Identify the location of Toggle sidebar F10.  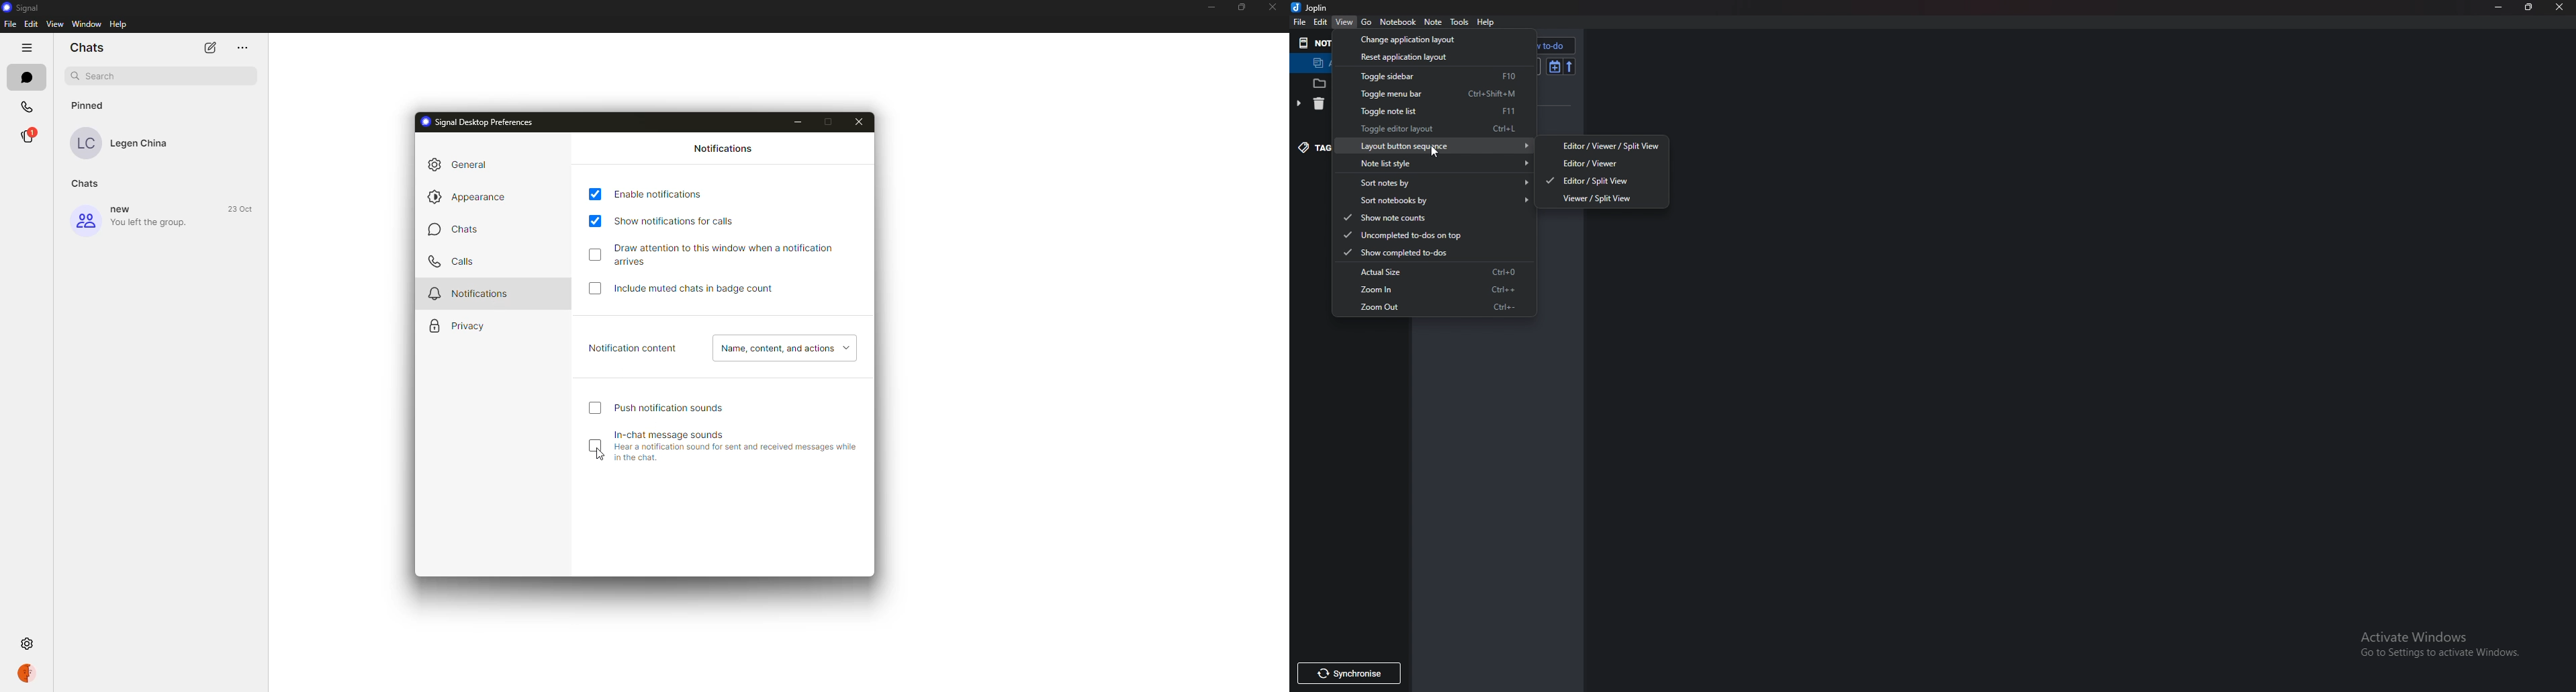
(1431, 77).